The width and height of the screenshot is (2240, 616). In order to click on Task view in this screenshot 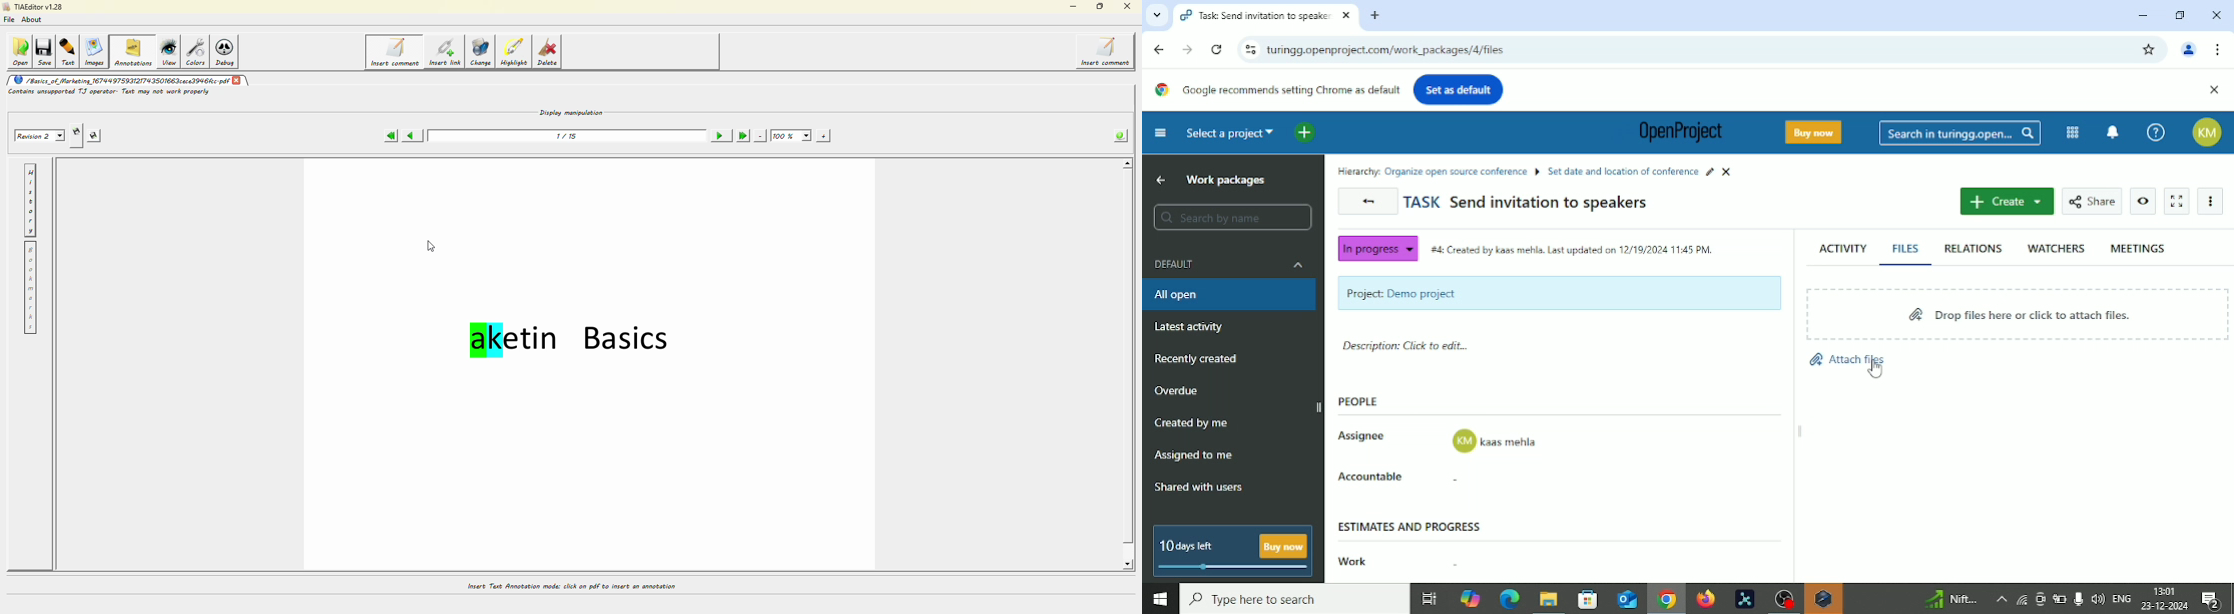, I will do `click(1429, 601)`.